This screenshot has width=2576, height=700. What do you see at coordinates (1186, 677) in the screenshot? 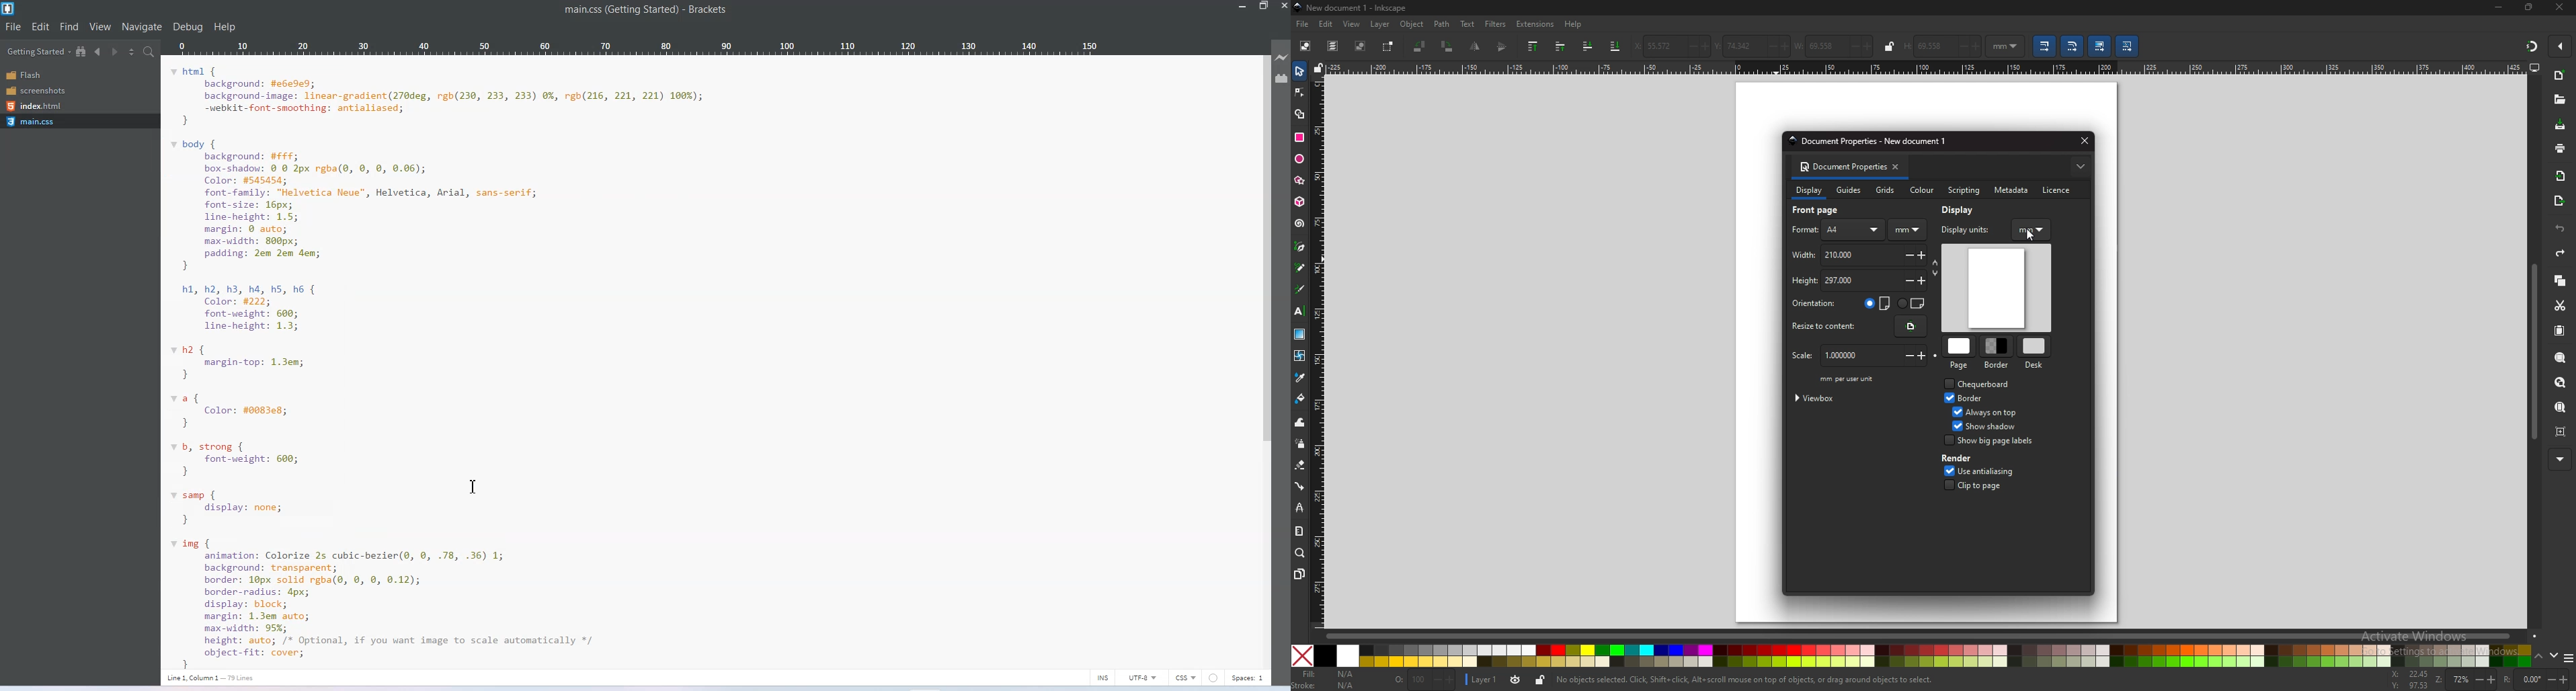
I see `CSS` at bounding box center [1186, 677].